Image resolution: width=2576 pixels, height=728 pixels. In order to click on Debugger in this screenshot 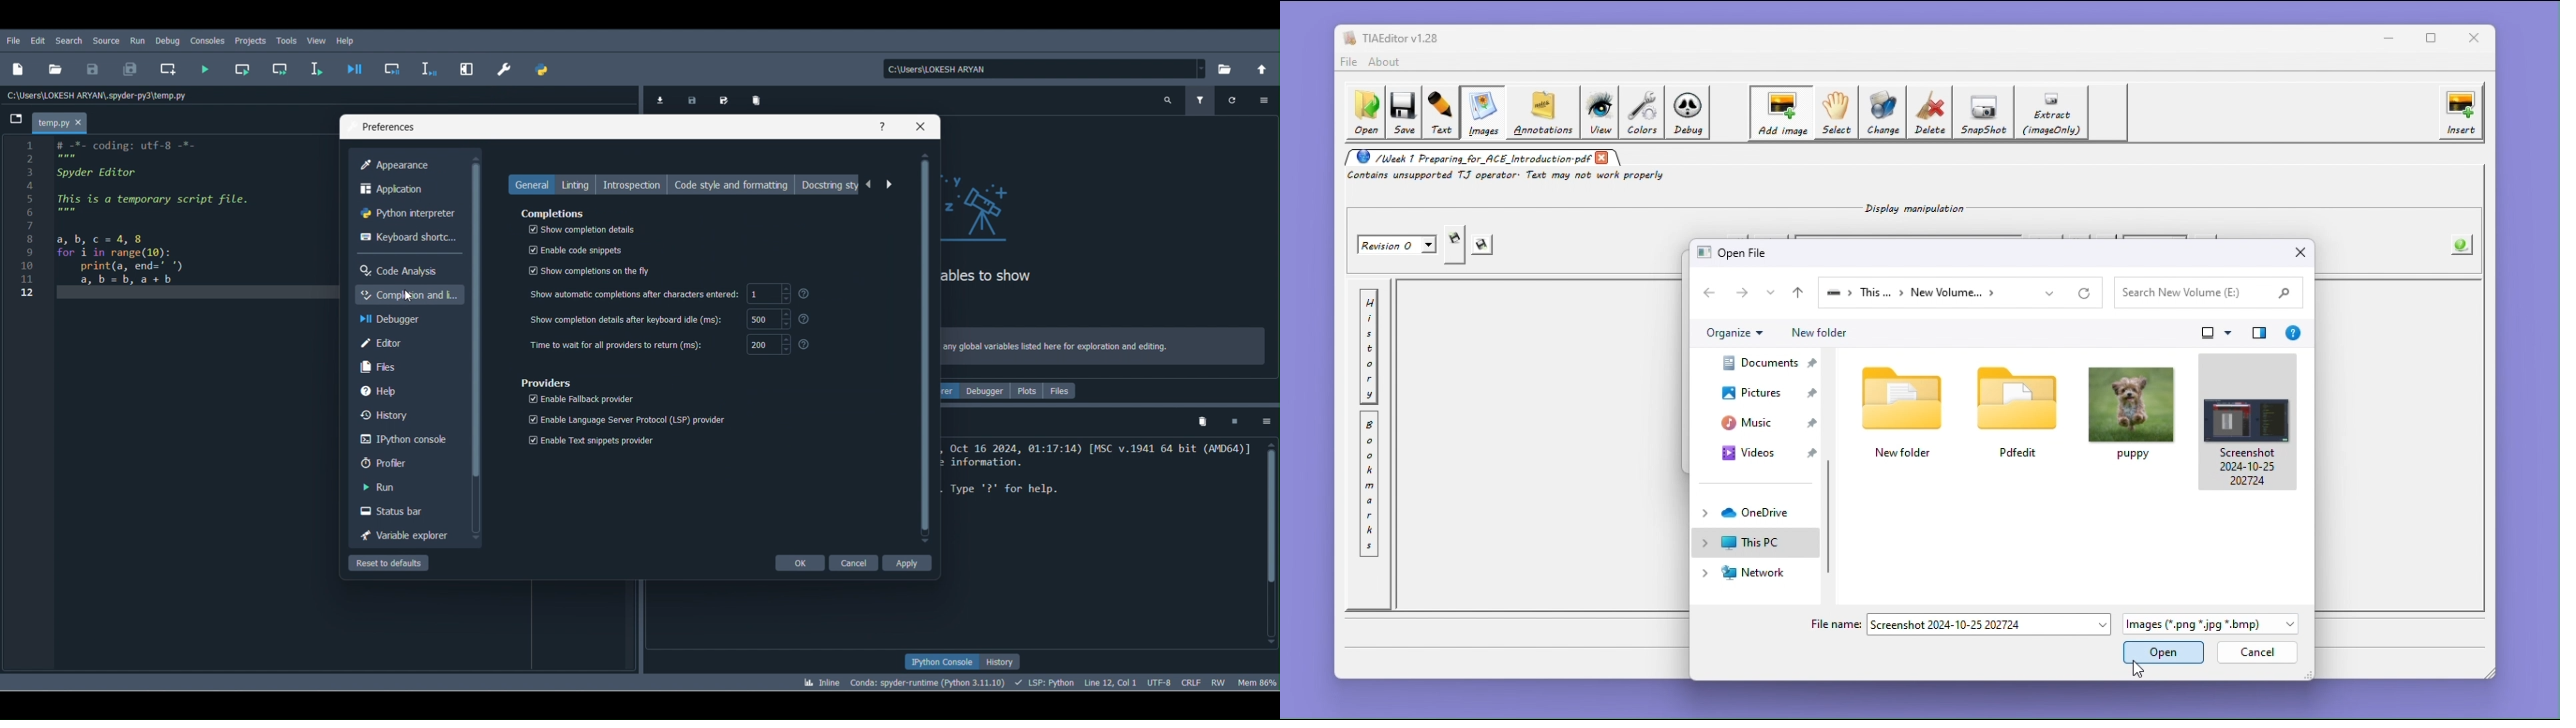, I will do `click(988, 390)`.